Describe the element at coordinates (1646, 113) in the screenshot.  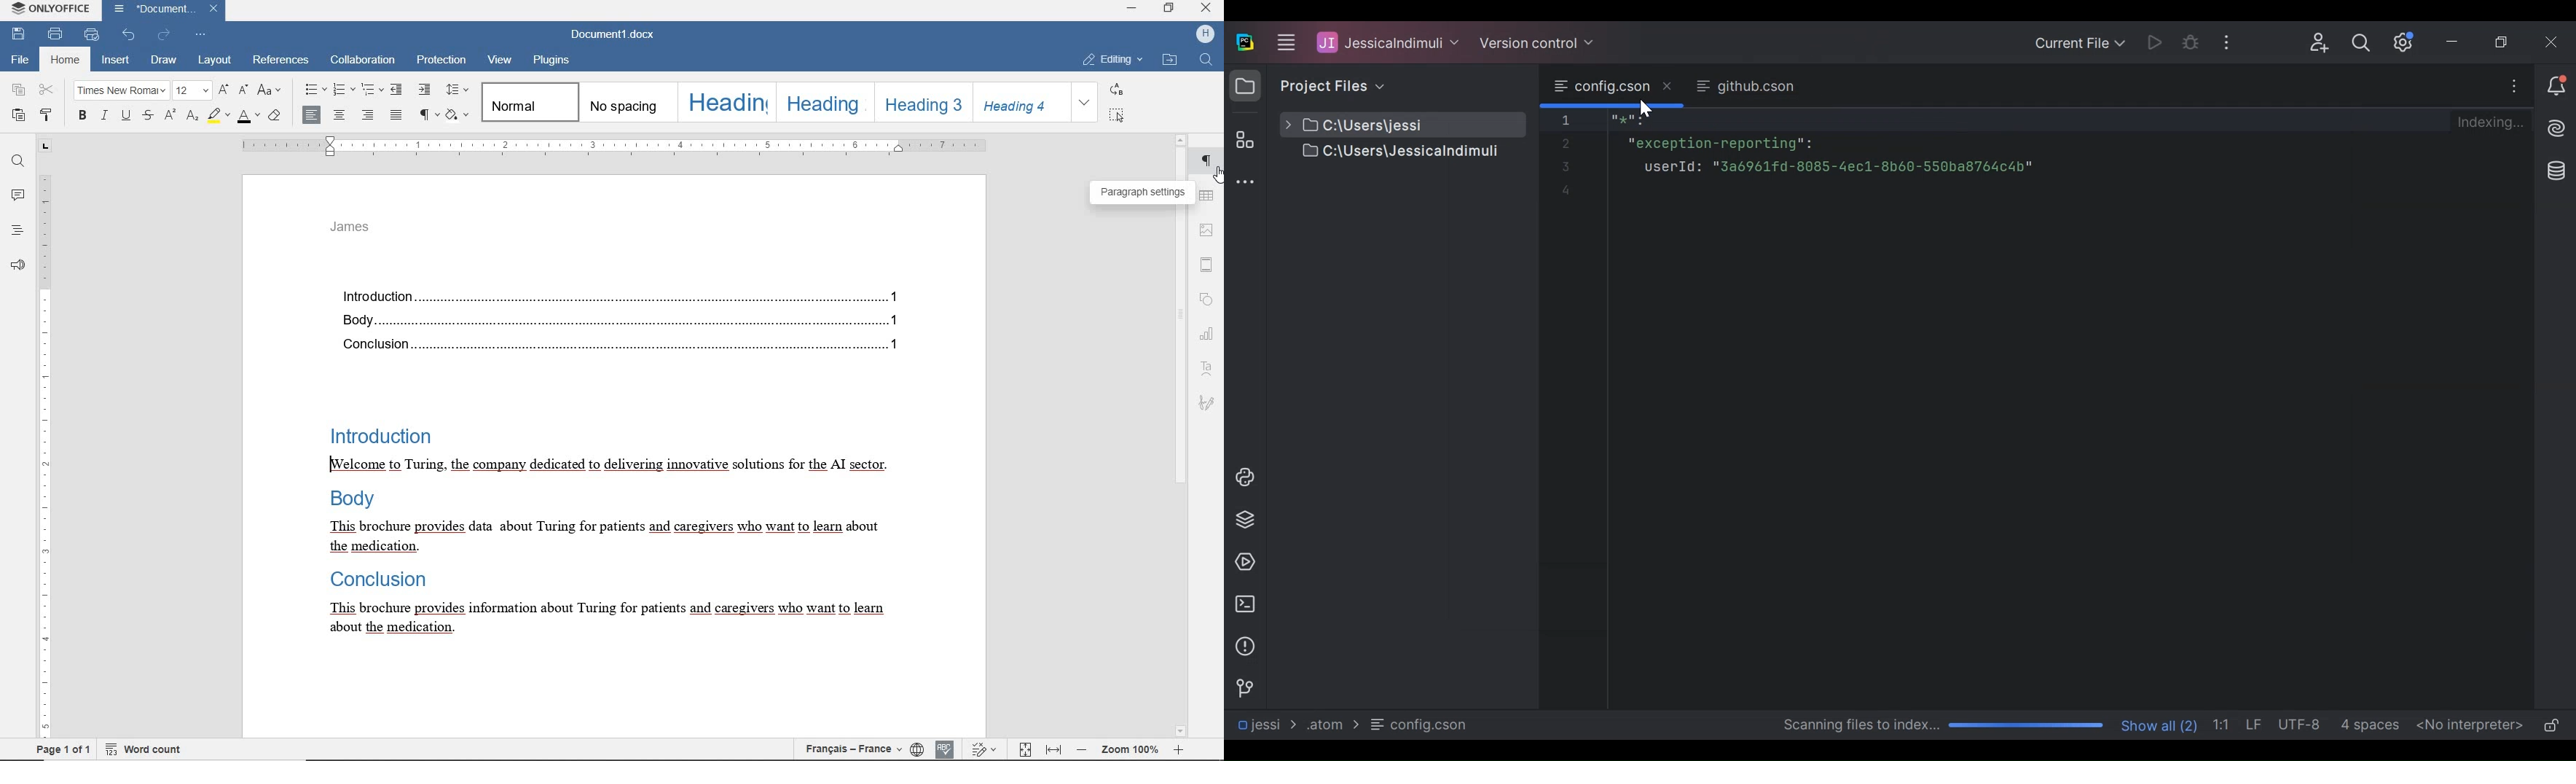
I see `Cursor` at that location.